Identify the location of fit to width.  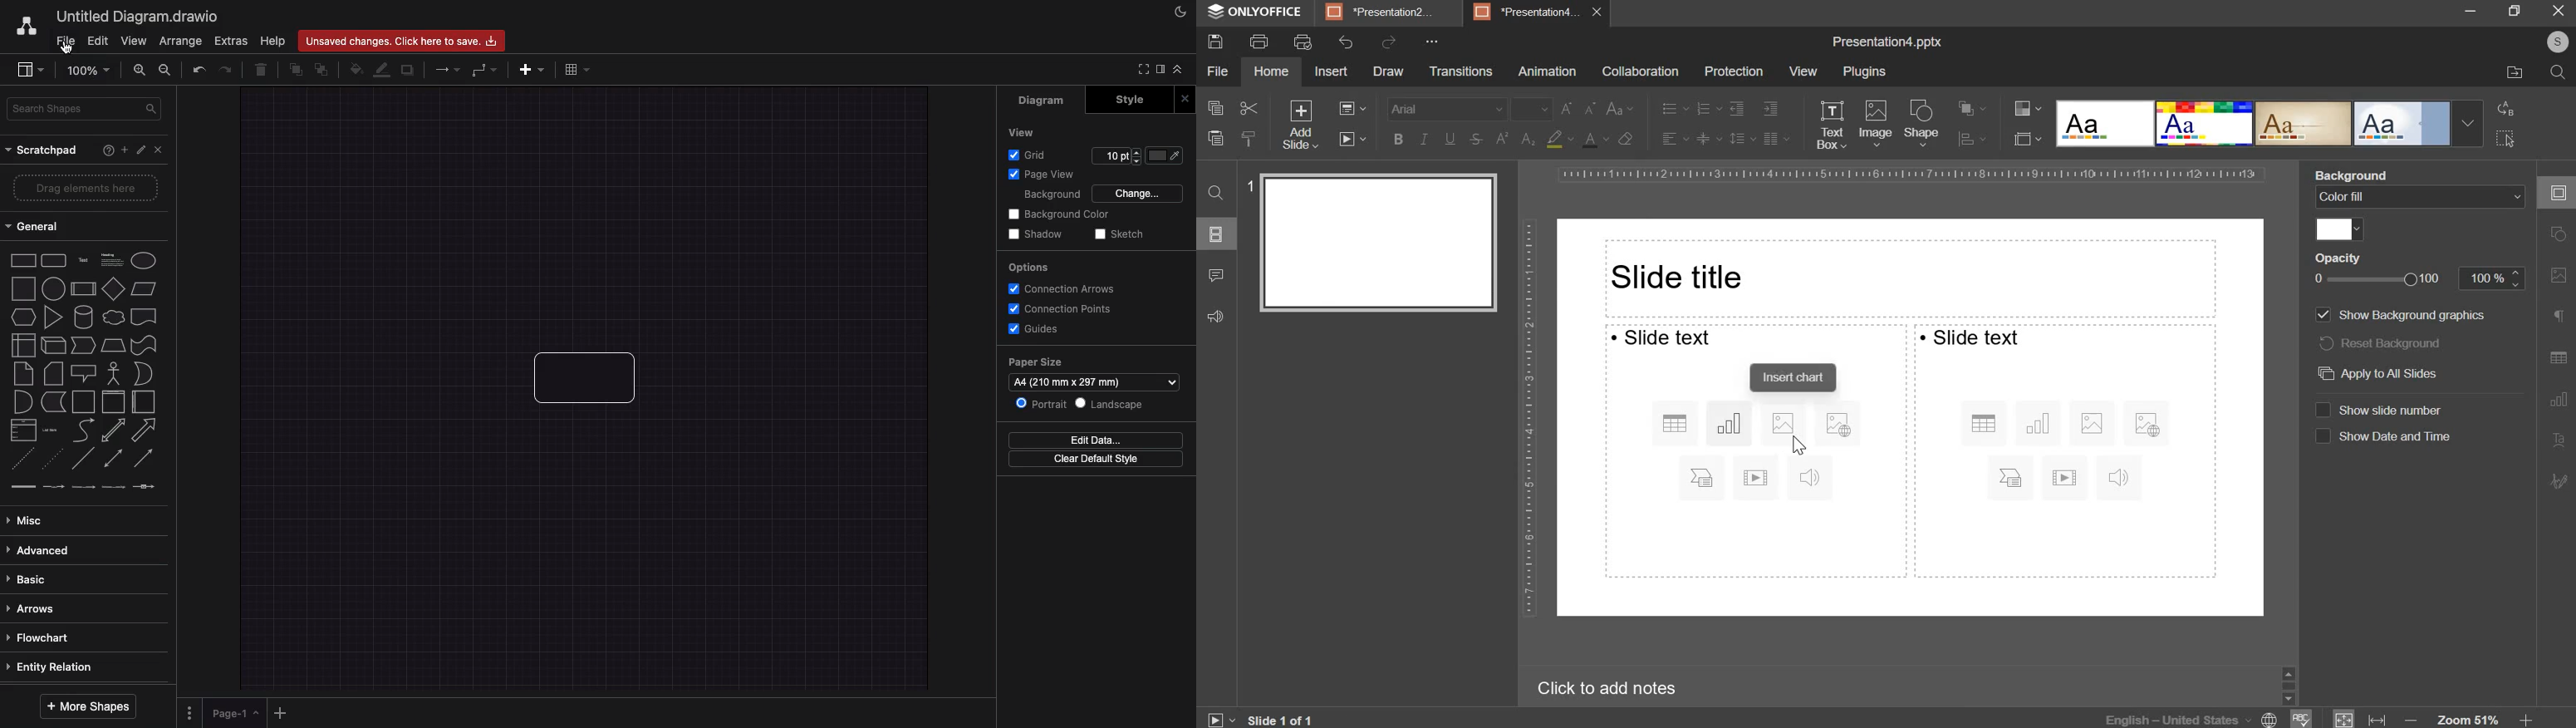
(2379, 719).